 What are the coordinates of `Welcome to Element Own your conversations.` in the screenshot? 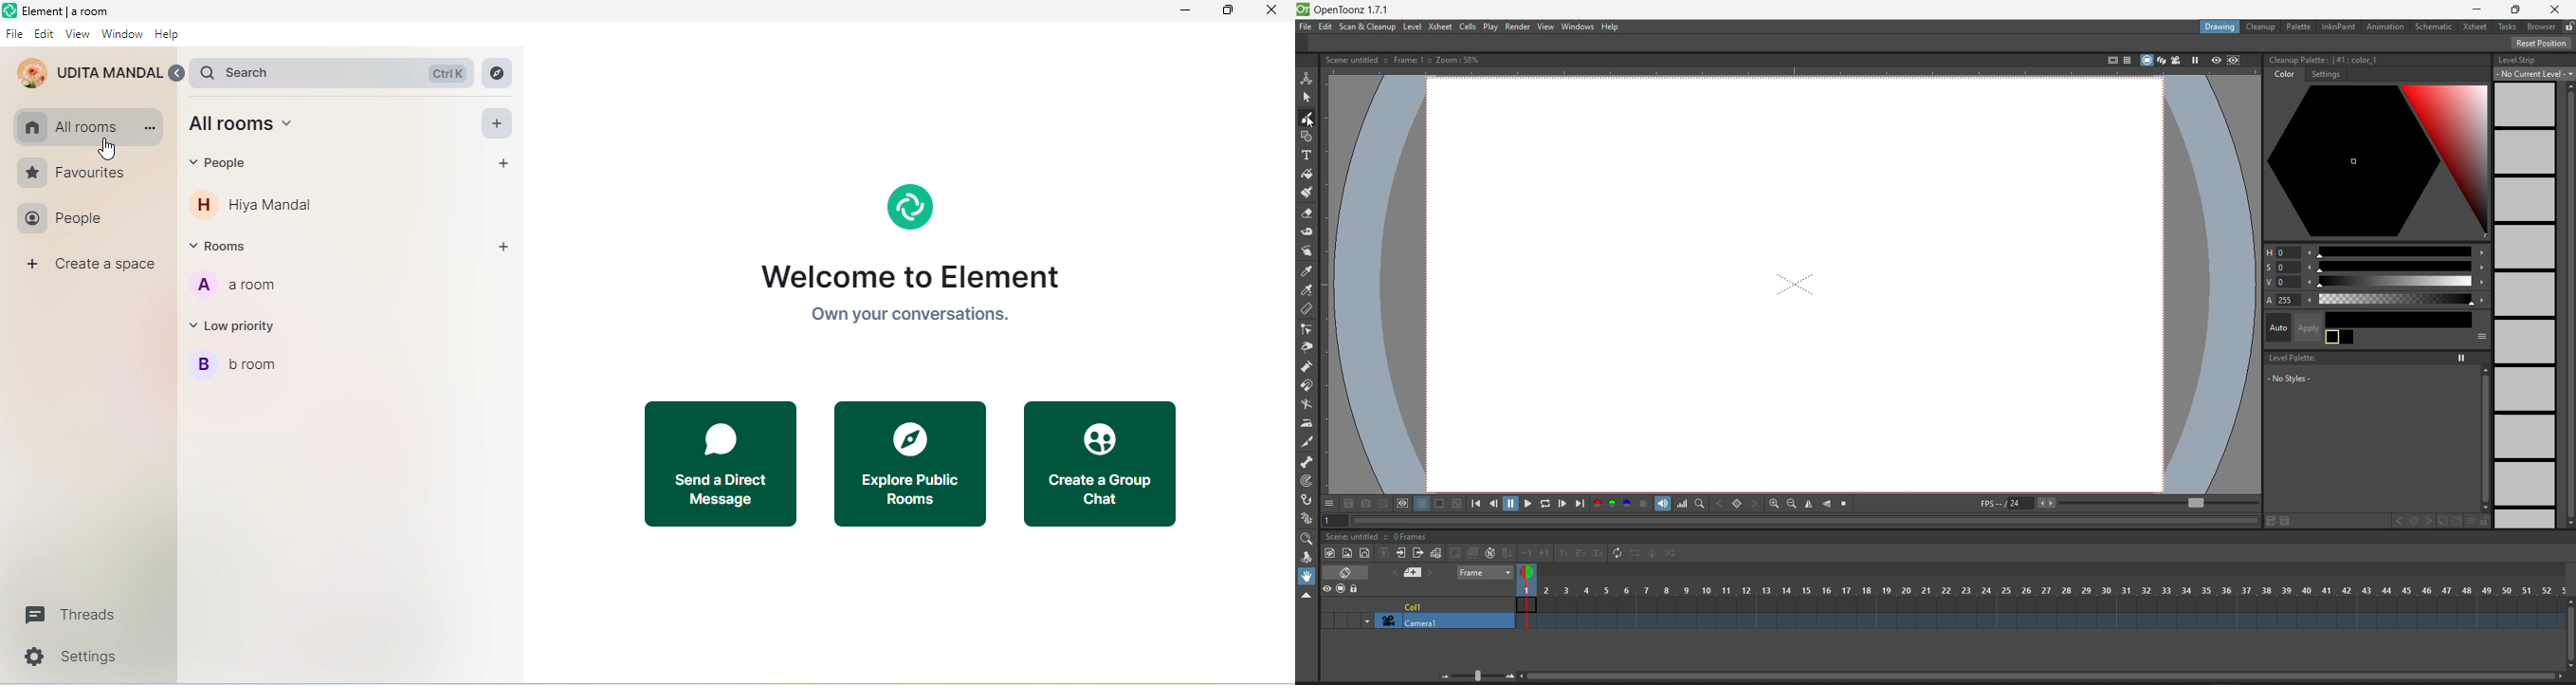 It's located at (915, 255).